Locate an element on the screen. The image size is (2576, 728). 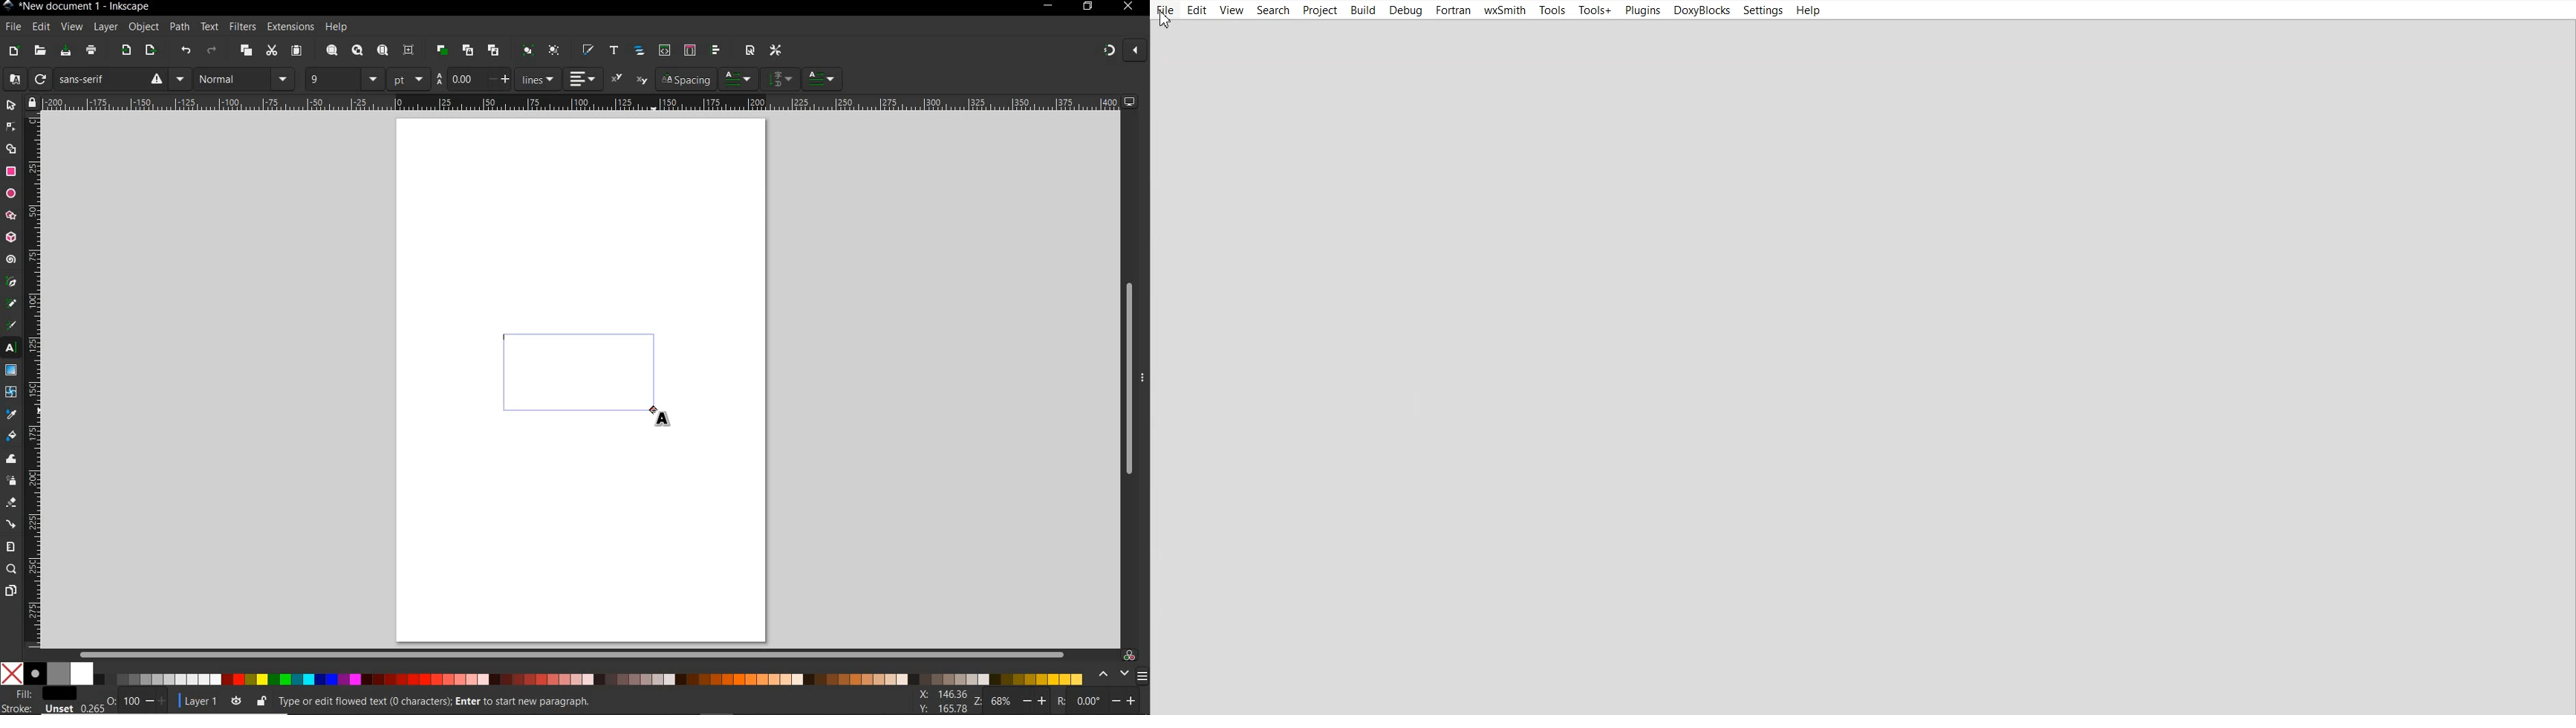
menu is located at coordinates (284, 79).